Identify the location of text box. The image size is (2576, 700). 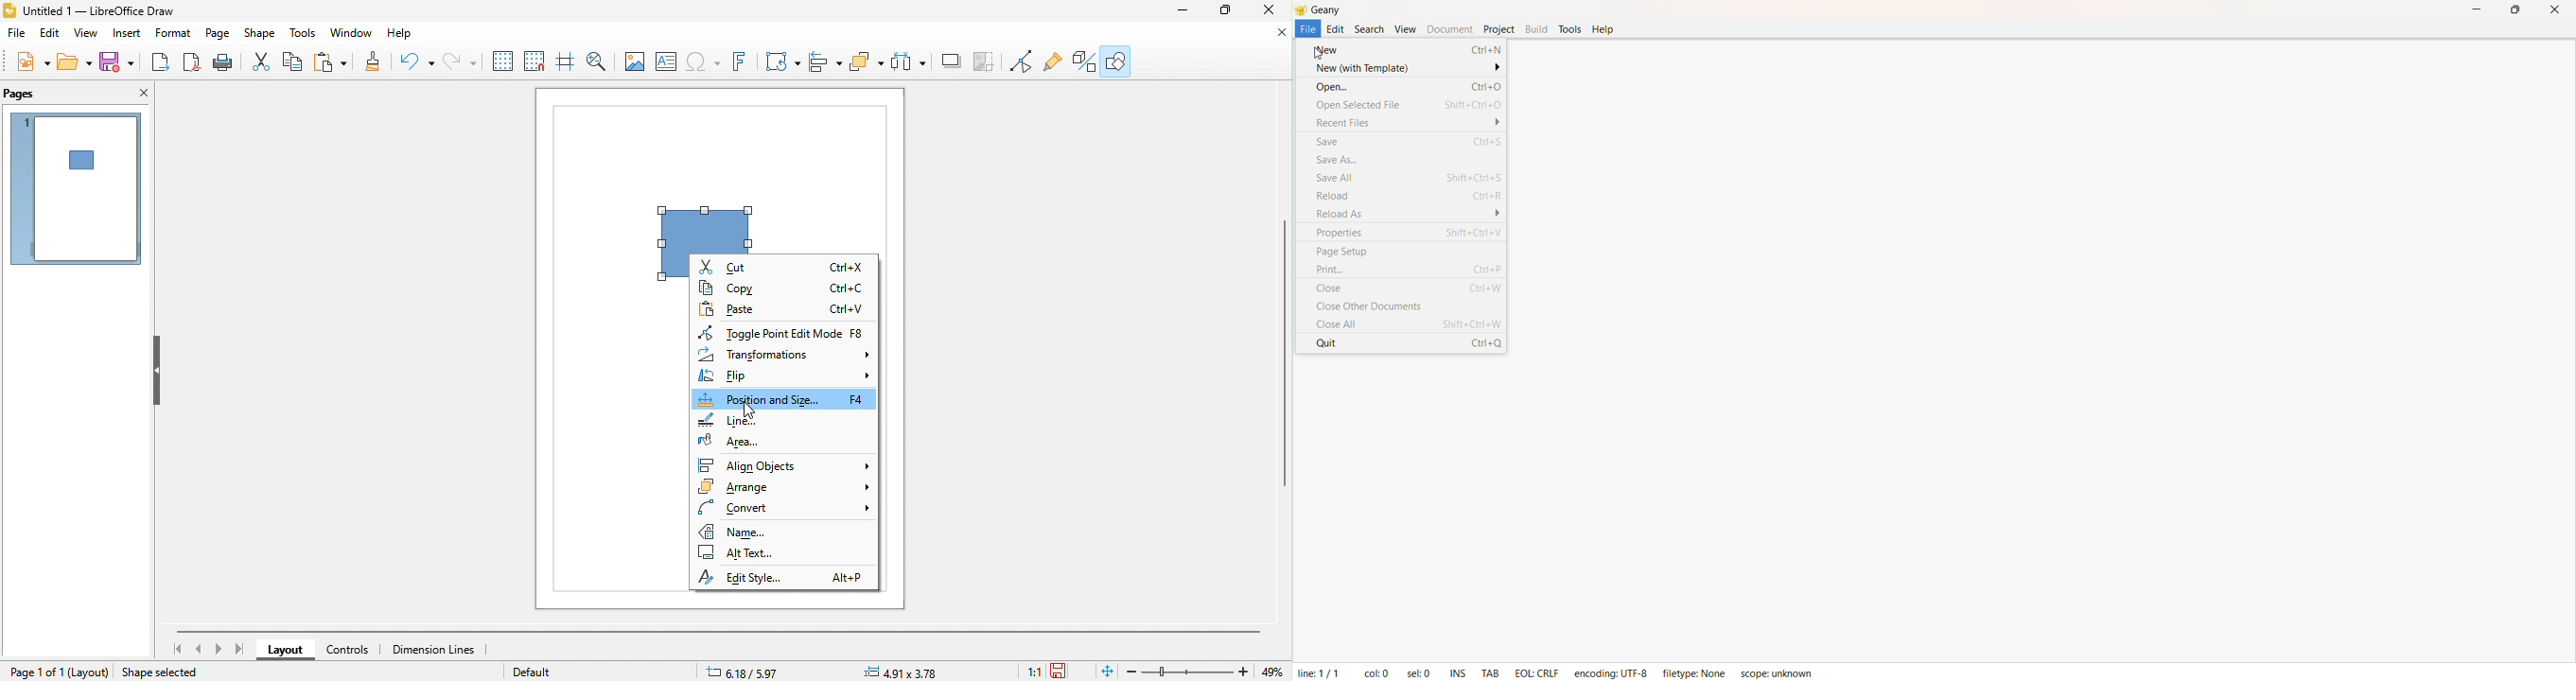
(666, 62).